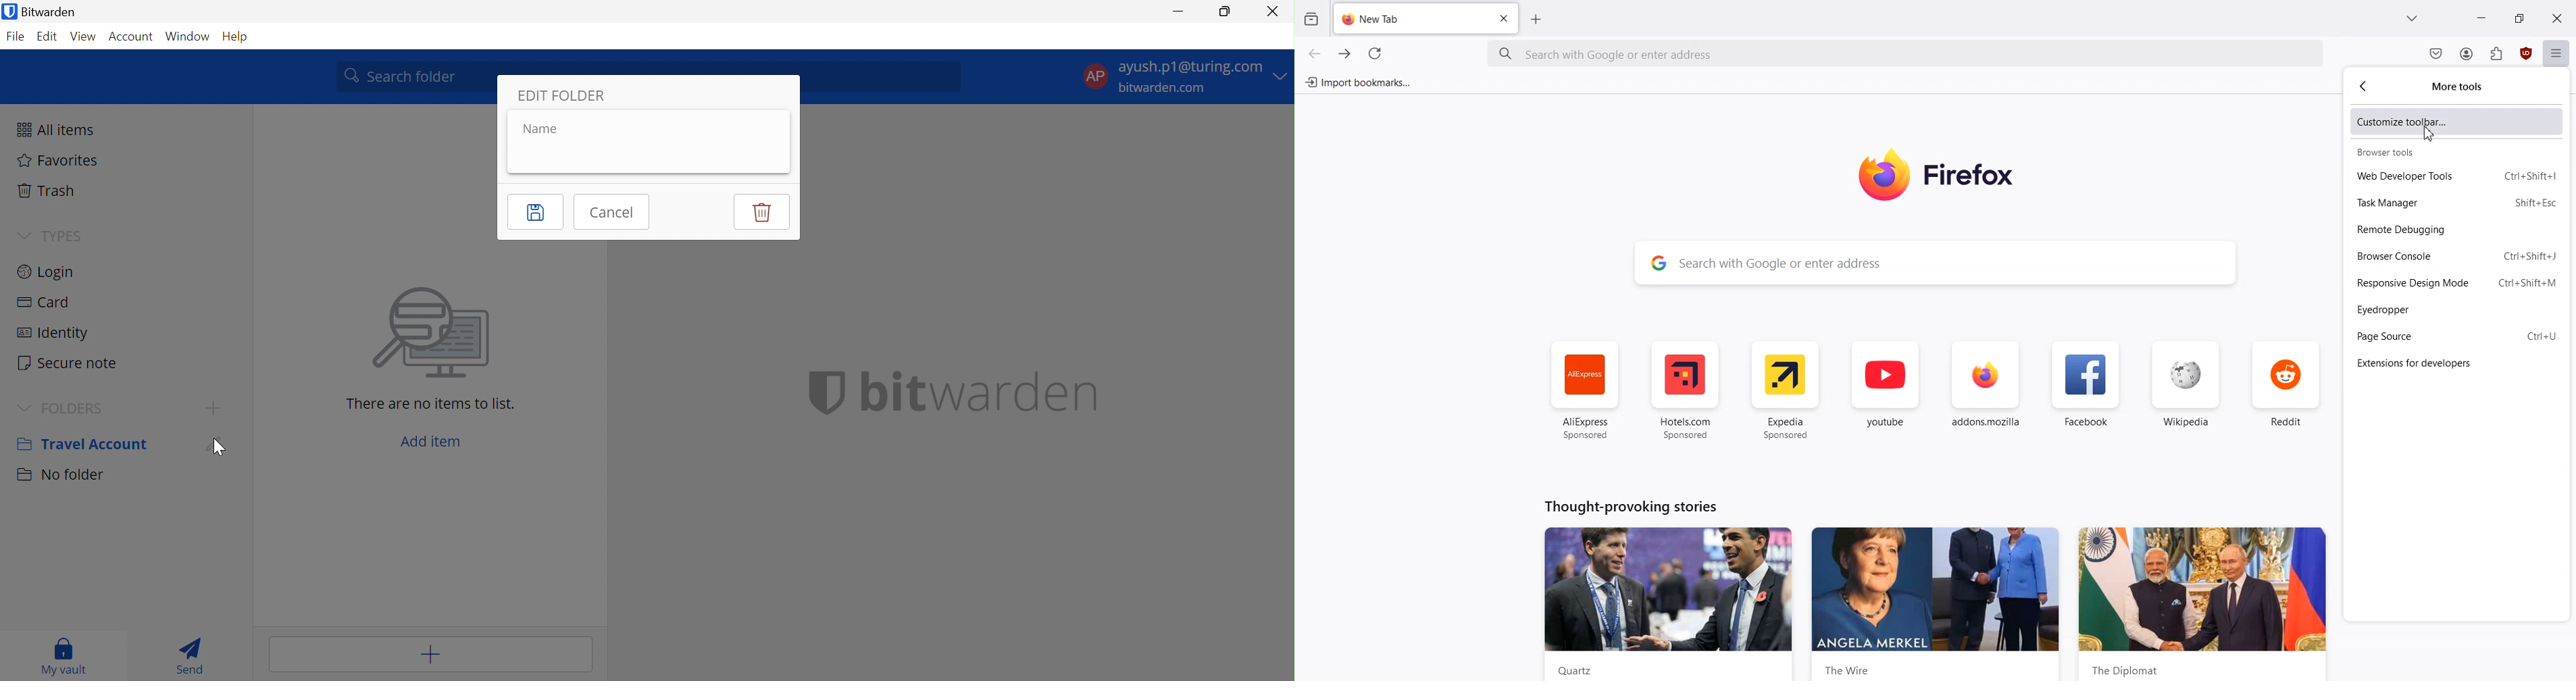  Describe the element at coordinates (2535, 202) in the screenshot. I see `Shortcut key` at that location.